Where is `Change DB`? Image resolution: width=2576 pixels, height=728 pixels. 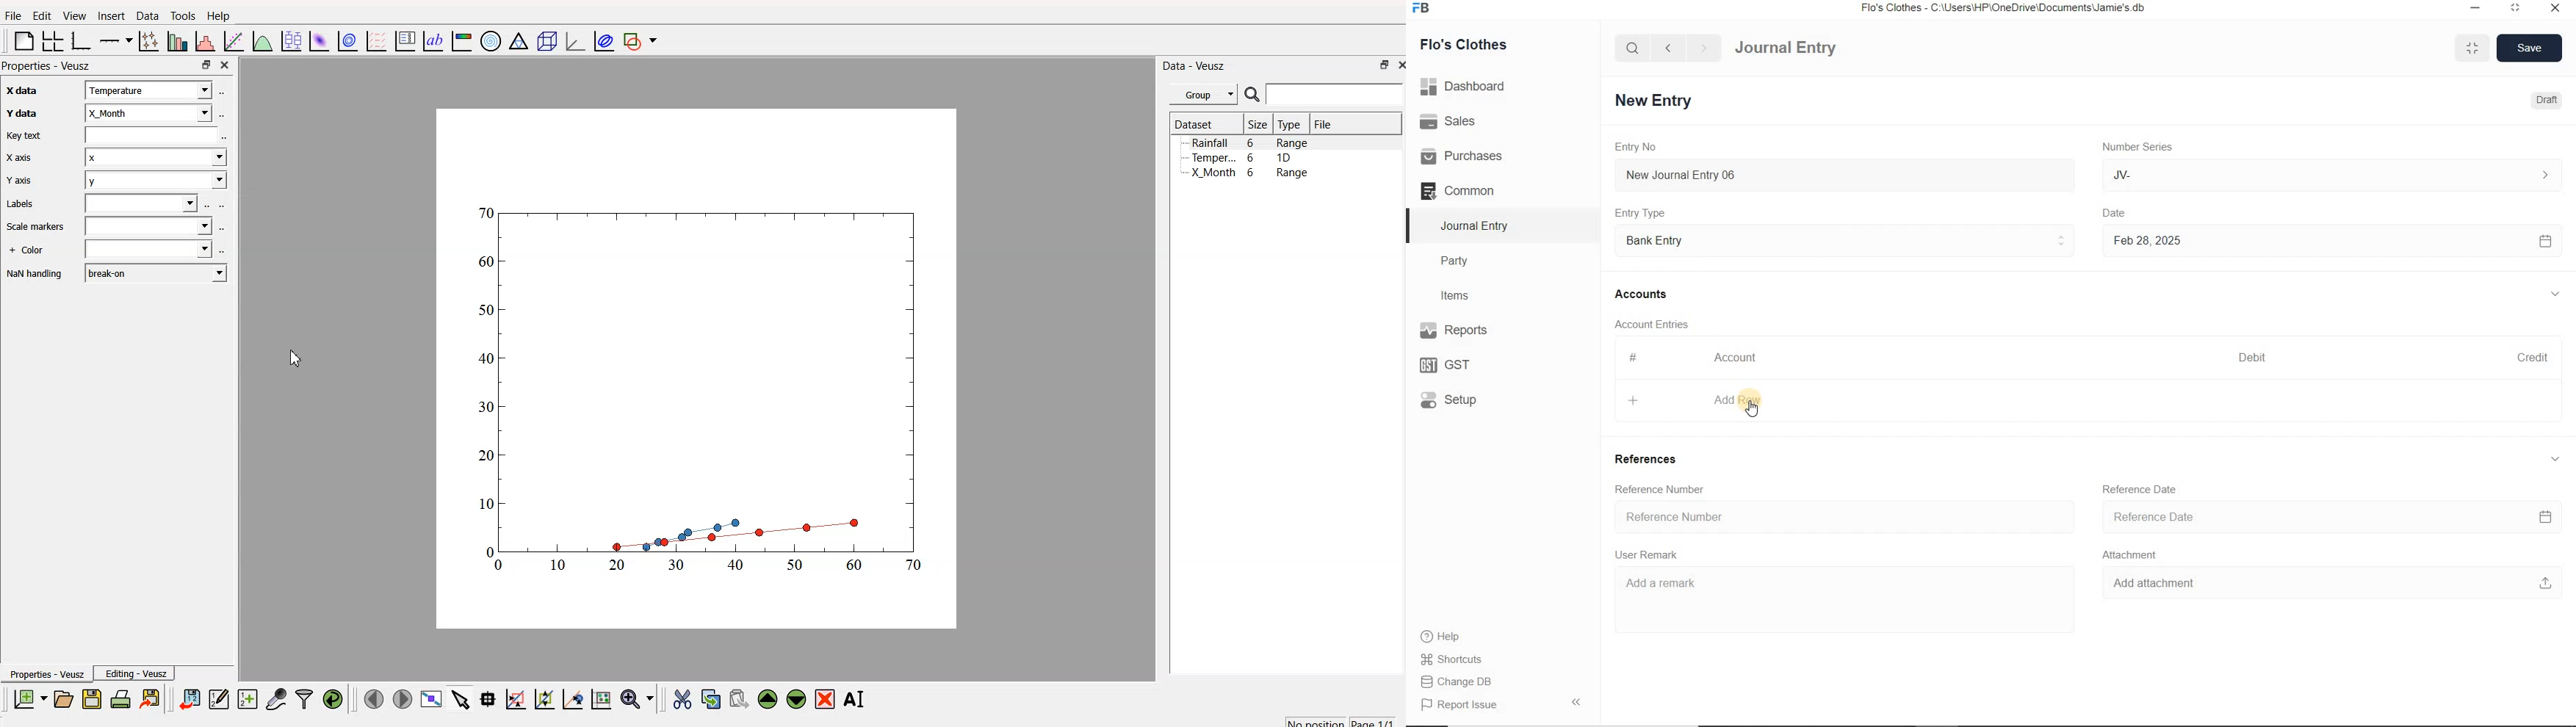
Change DB is located at coordinates (1457, 680).